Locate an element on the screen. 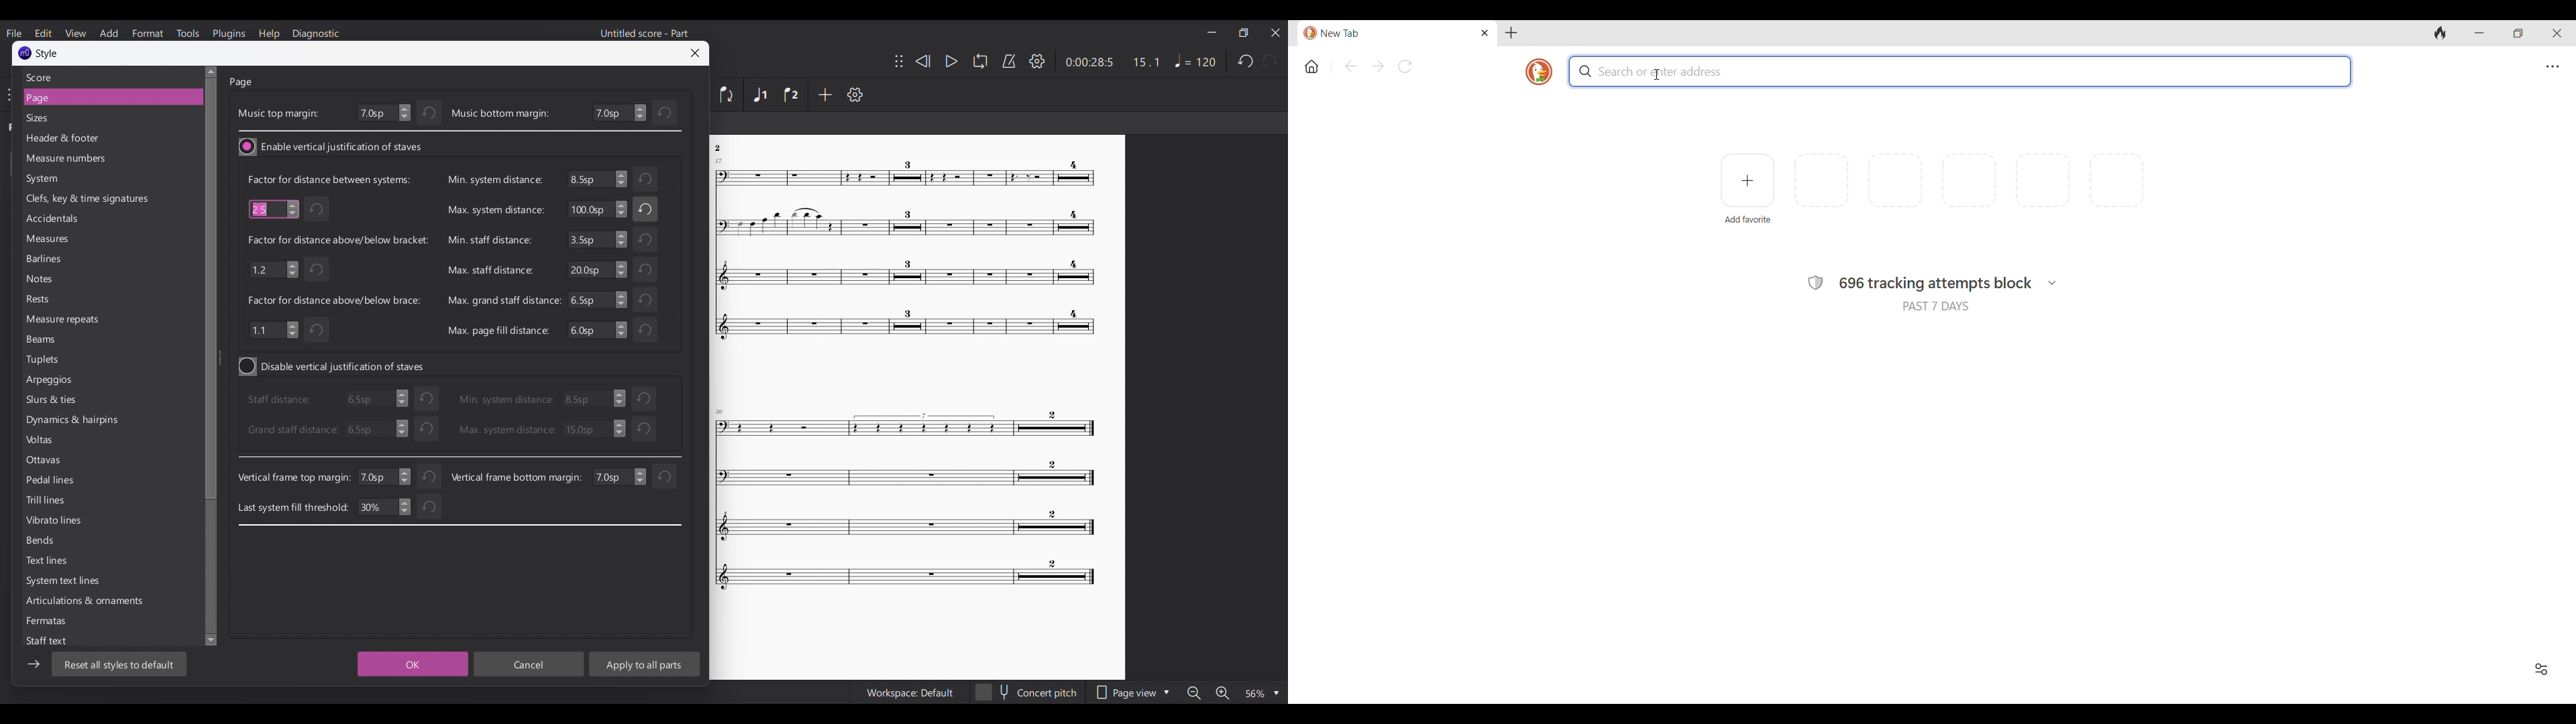 The image size is (2576, 728). format is located at coordinates (148, 33).